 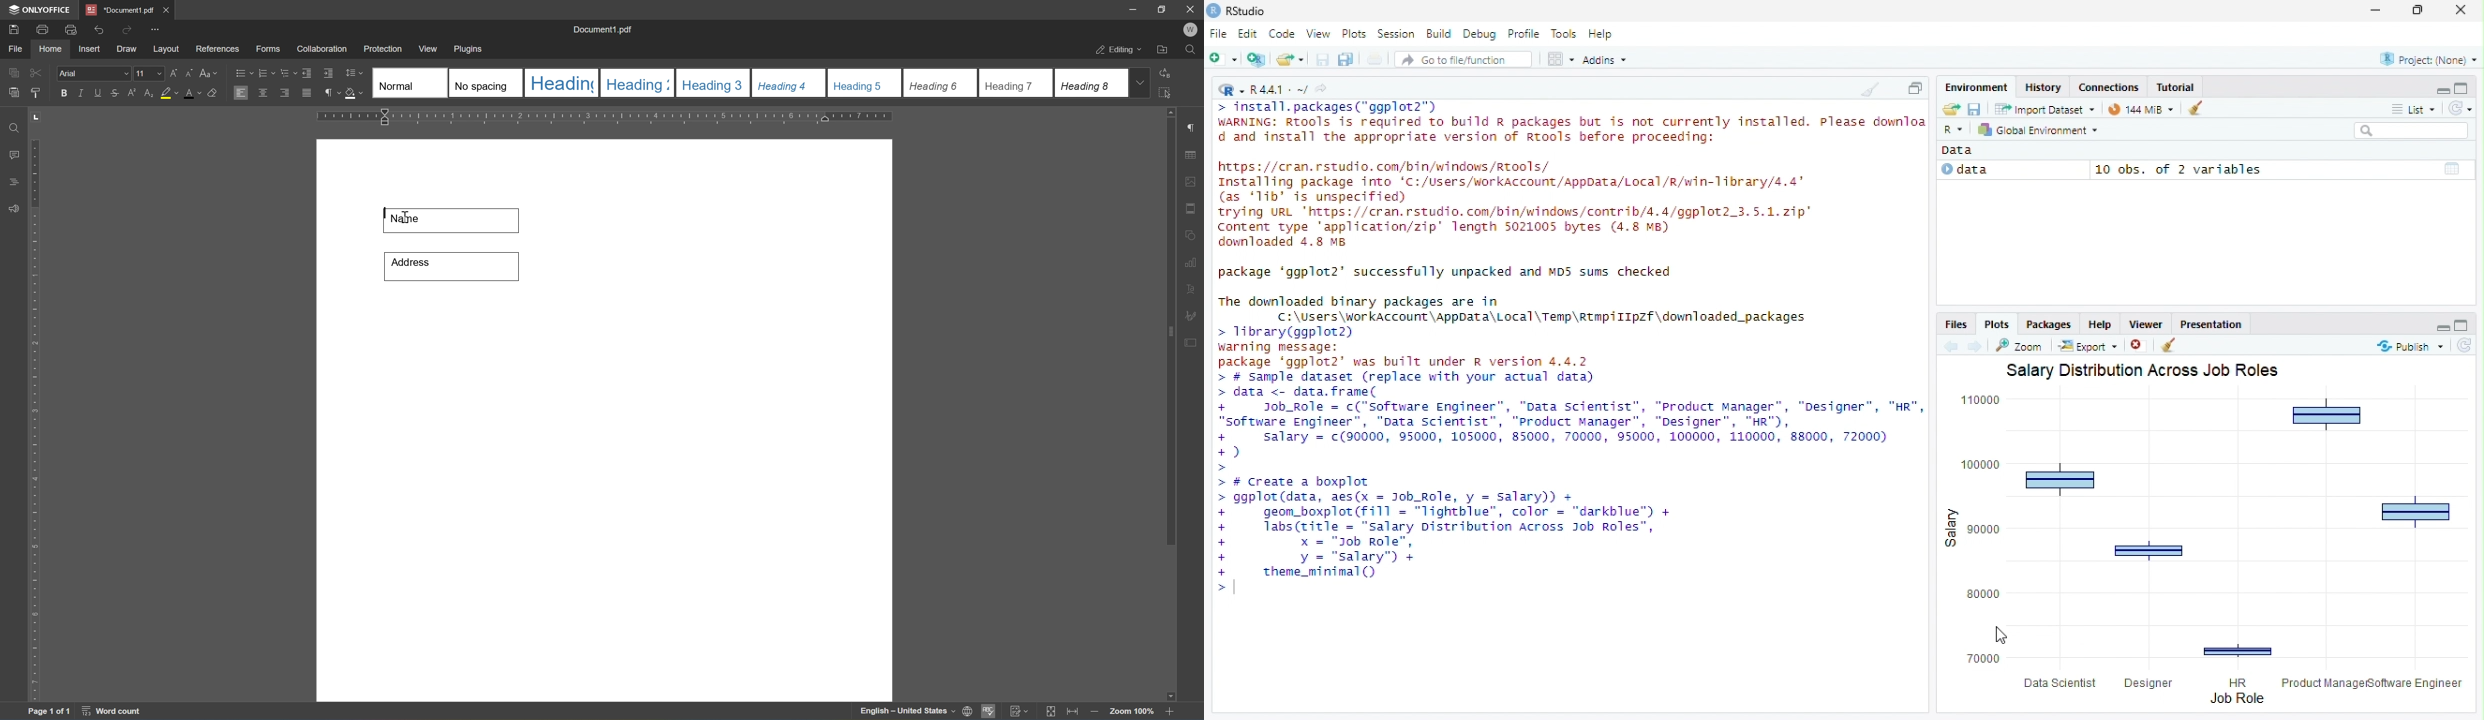 I want to click on Save all open documents, so click(x=1348, y=59).